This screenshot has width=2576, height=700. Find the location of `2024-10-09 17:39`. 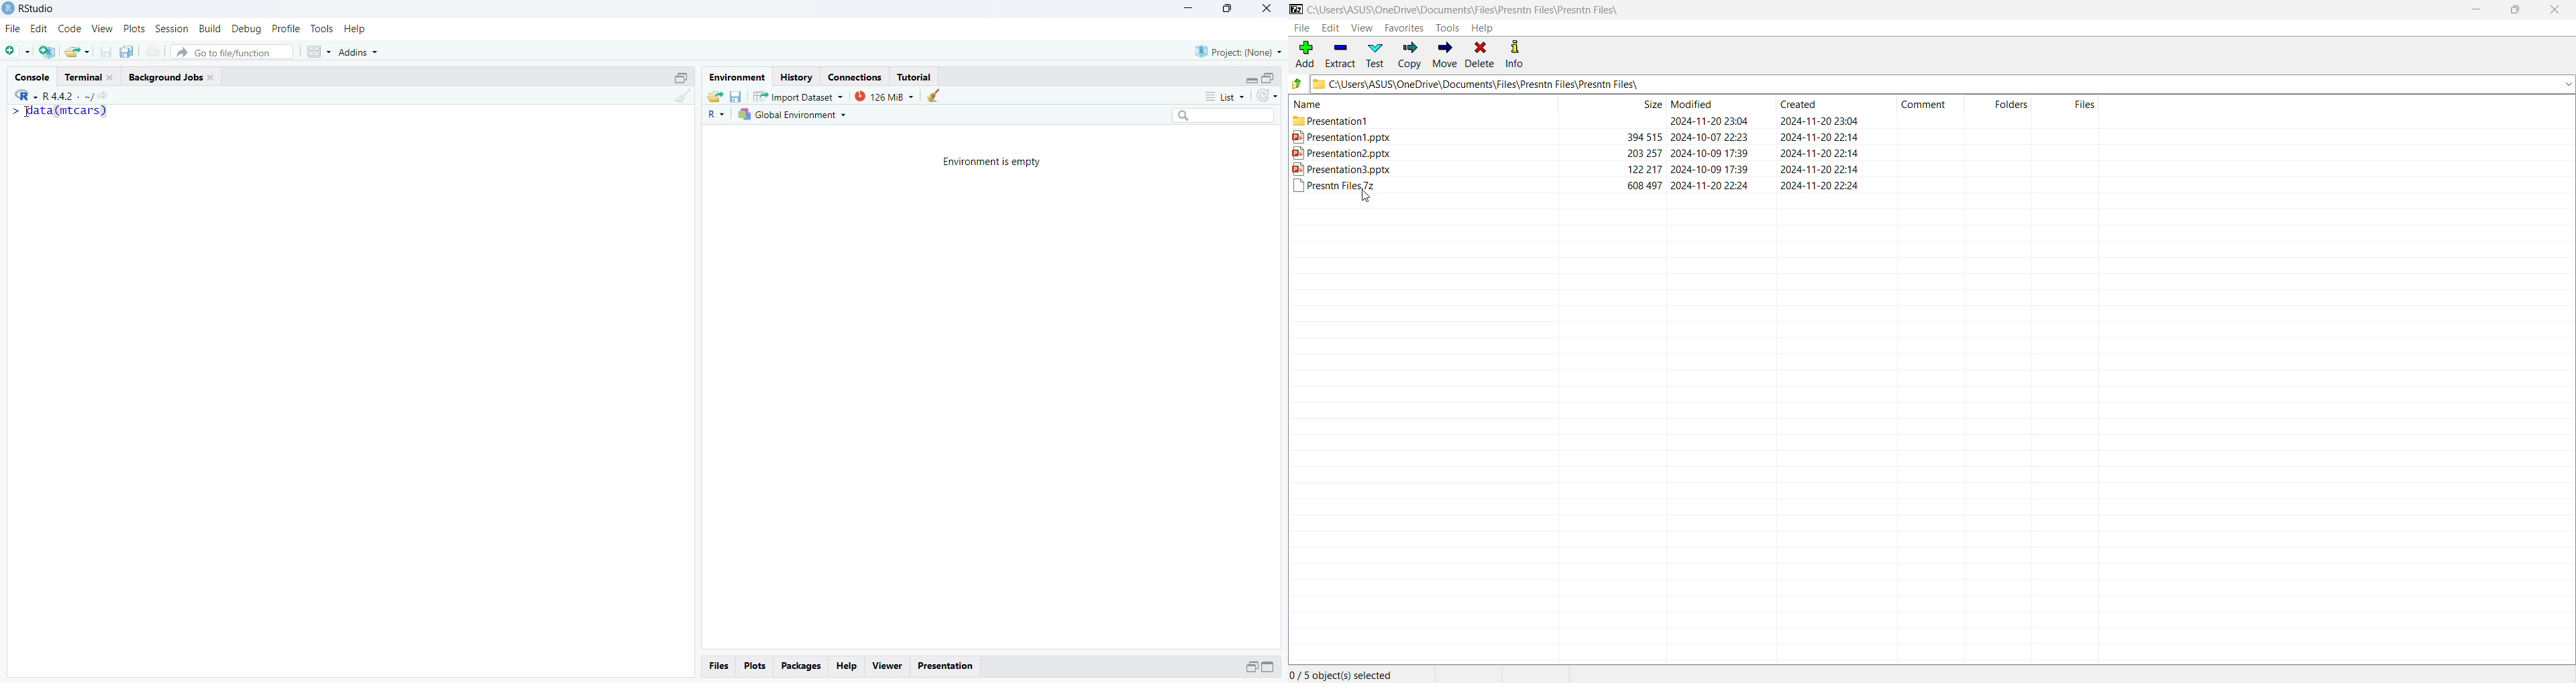

2024-10-09 17:39 is located at coordinates (1712, 151).